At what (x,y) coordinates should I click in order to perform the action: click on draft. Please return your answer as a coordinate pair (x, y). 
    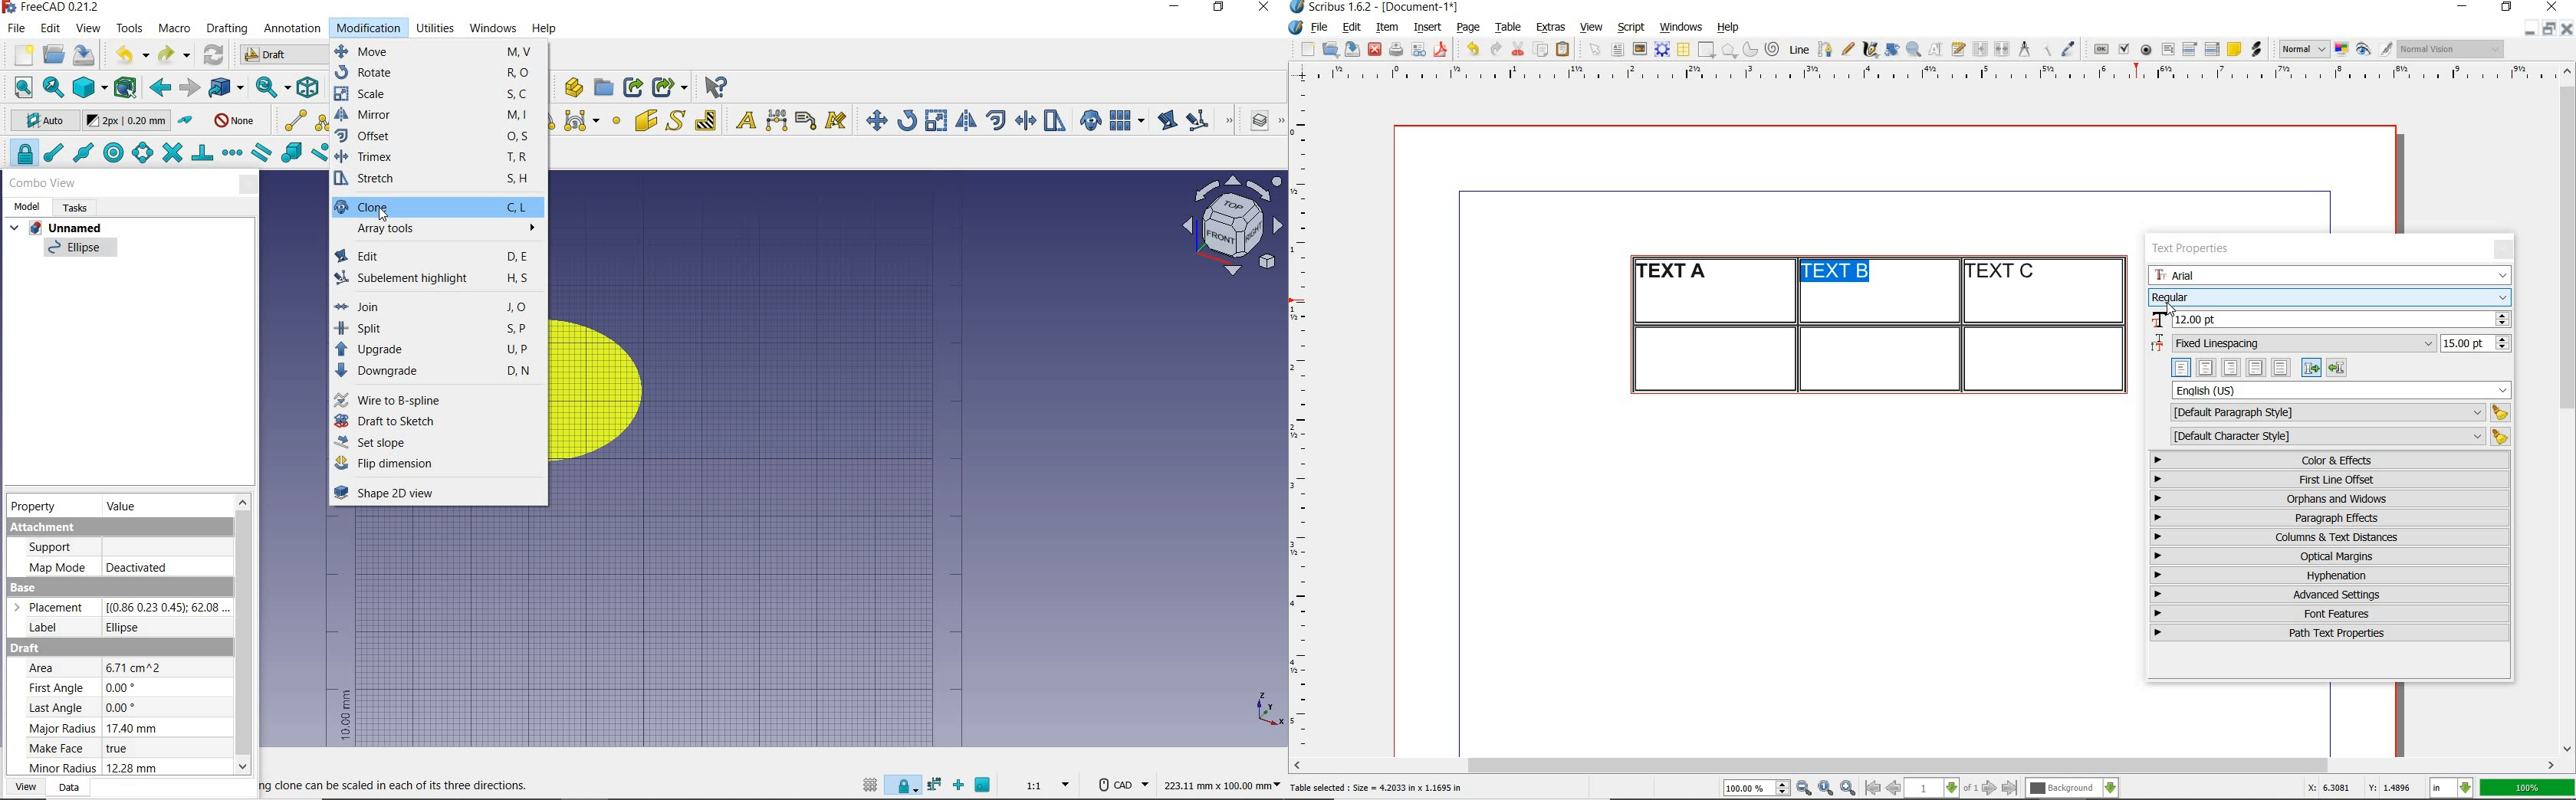
    Looking at the image, I should click on (113, 710).